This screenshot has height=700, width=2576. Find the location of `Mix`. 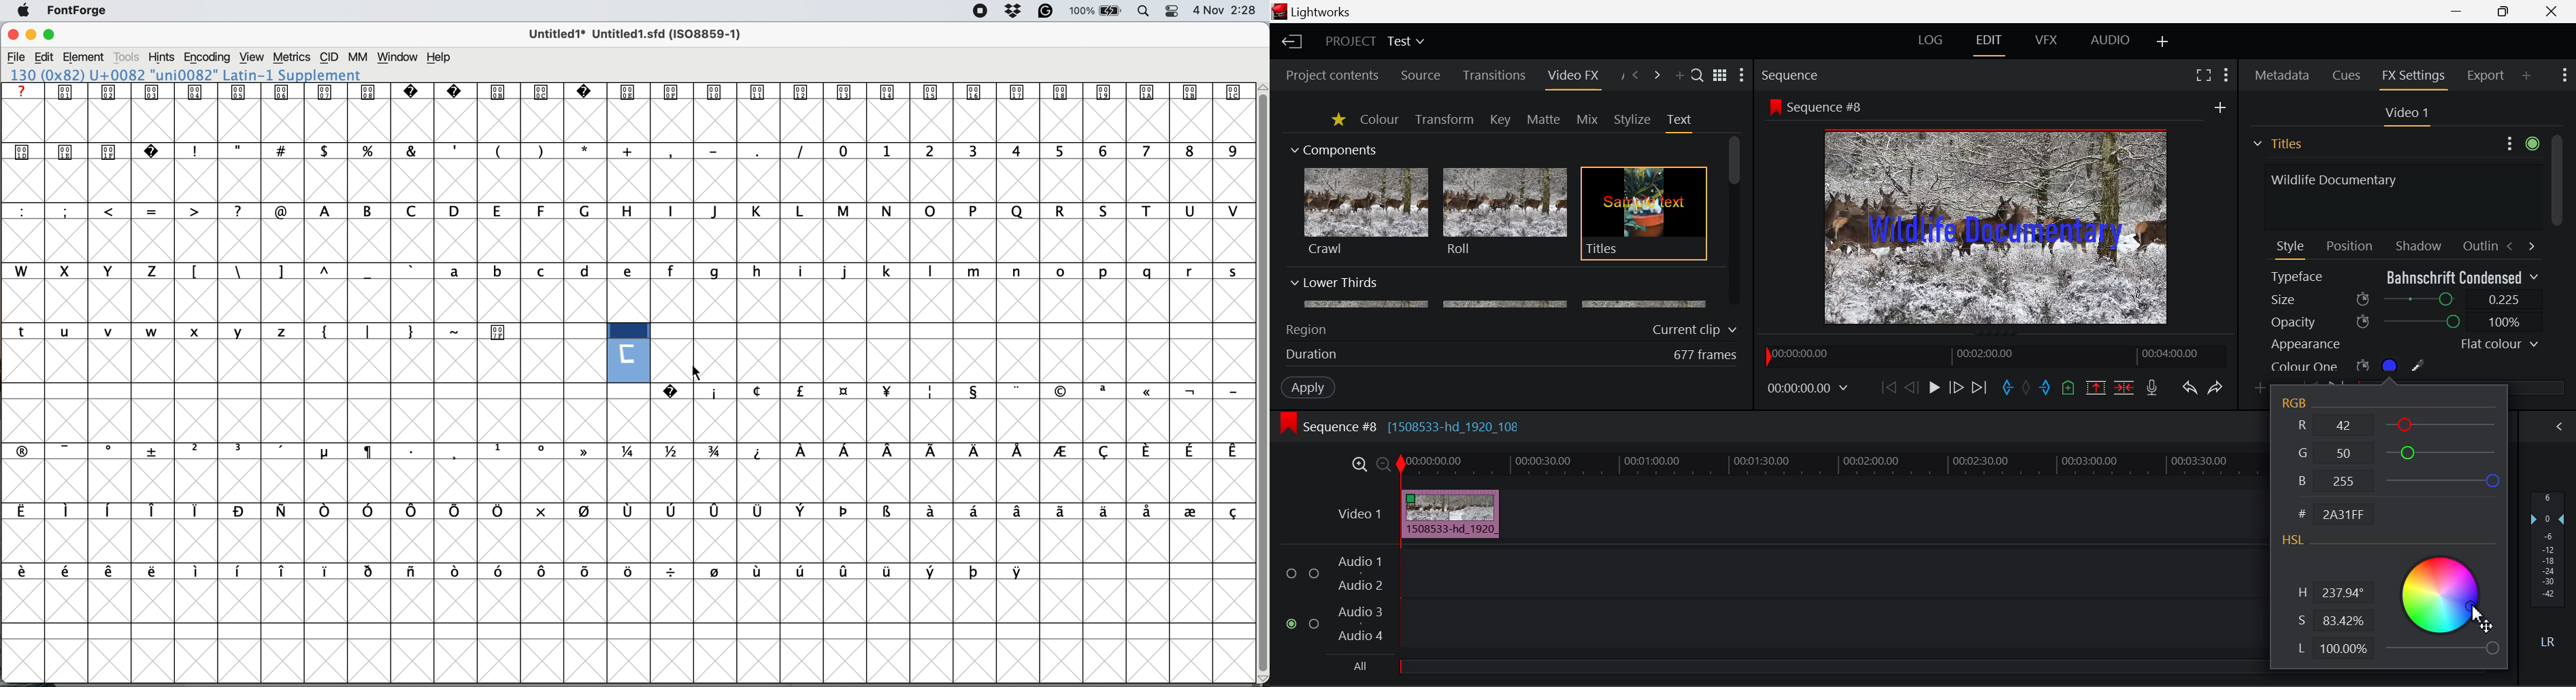

Mix is located at coordinates (1587, 120).